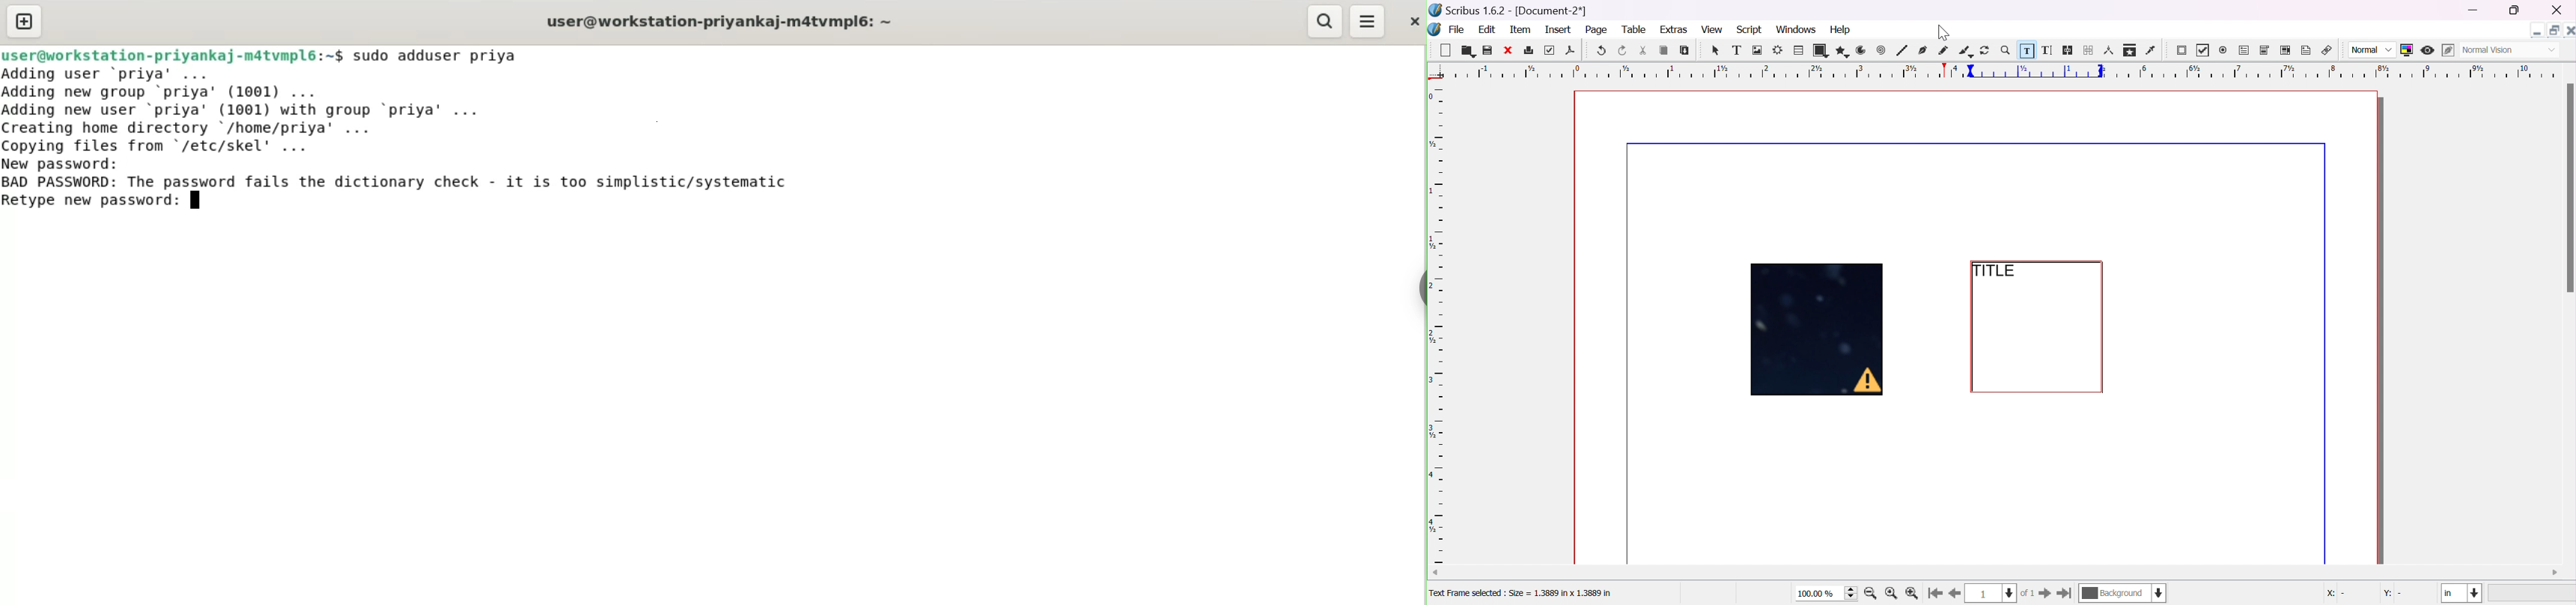 The width and height of the screenshot is (2576, 616). What do you see at coordinates (1710, 29) in the screenshot?
I see `view` at bounding box center [1710, 29].